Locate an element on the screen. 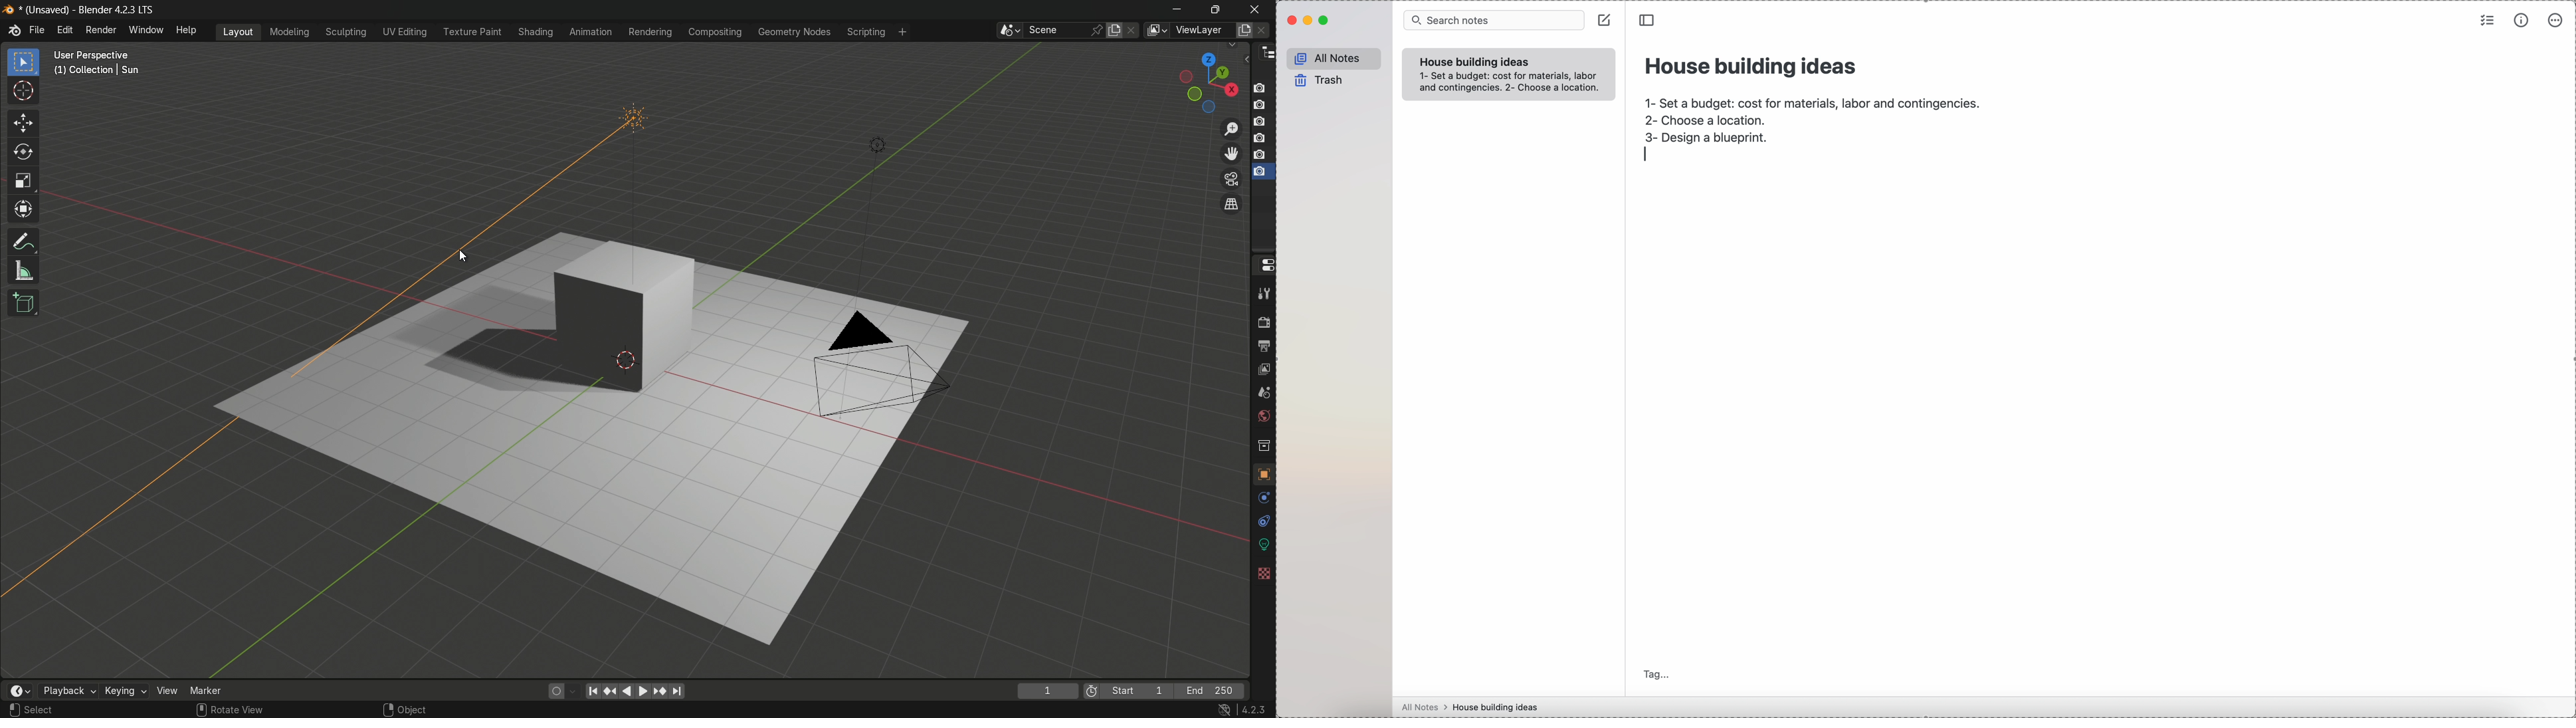 Image resolution: width=2576 pixels, height=728 pixels. edit menu is located at coordinates (64, 29).